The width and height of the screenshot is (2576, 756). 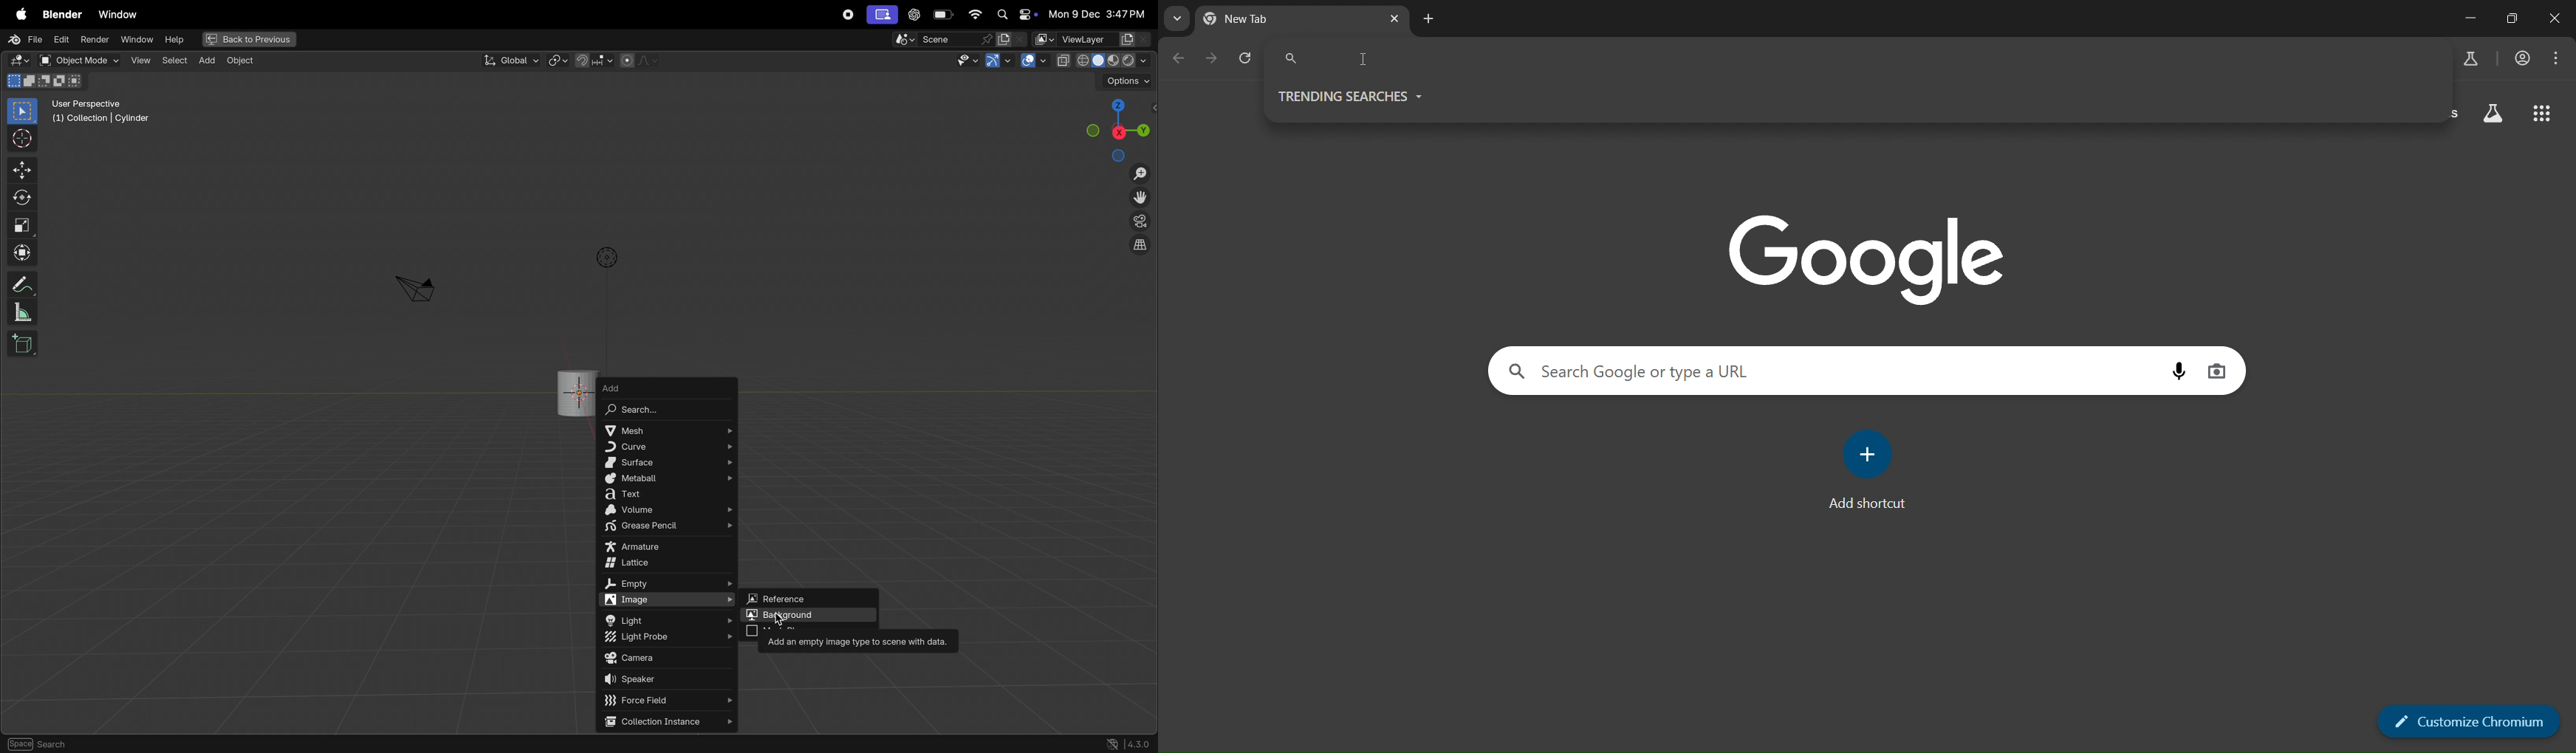 I want to click on select, so click(x=174, y=61).